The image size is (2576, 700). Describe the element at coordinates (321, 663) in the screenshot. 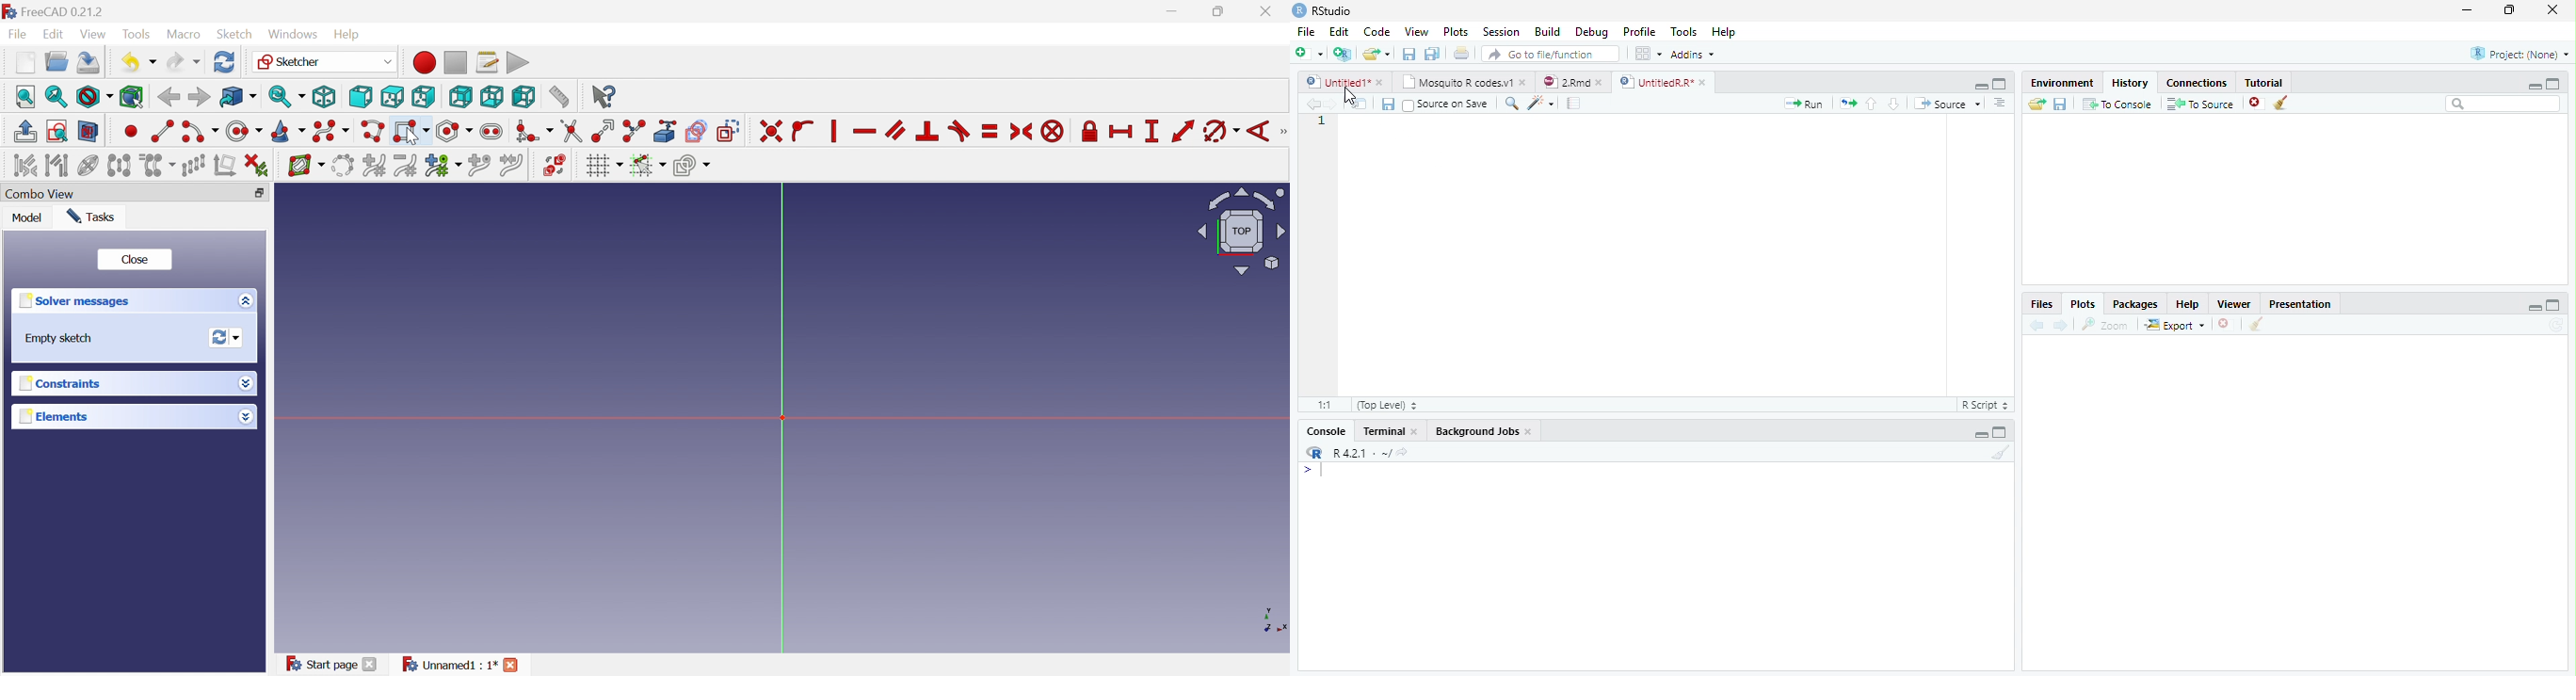

I see `Start page` at that location.